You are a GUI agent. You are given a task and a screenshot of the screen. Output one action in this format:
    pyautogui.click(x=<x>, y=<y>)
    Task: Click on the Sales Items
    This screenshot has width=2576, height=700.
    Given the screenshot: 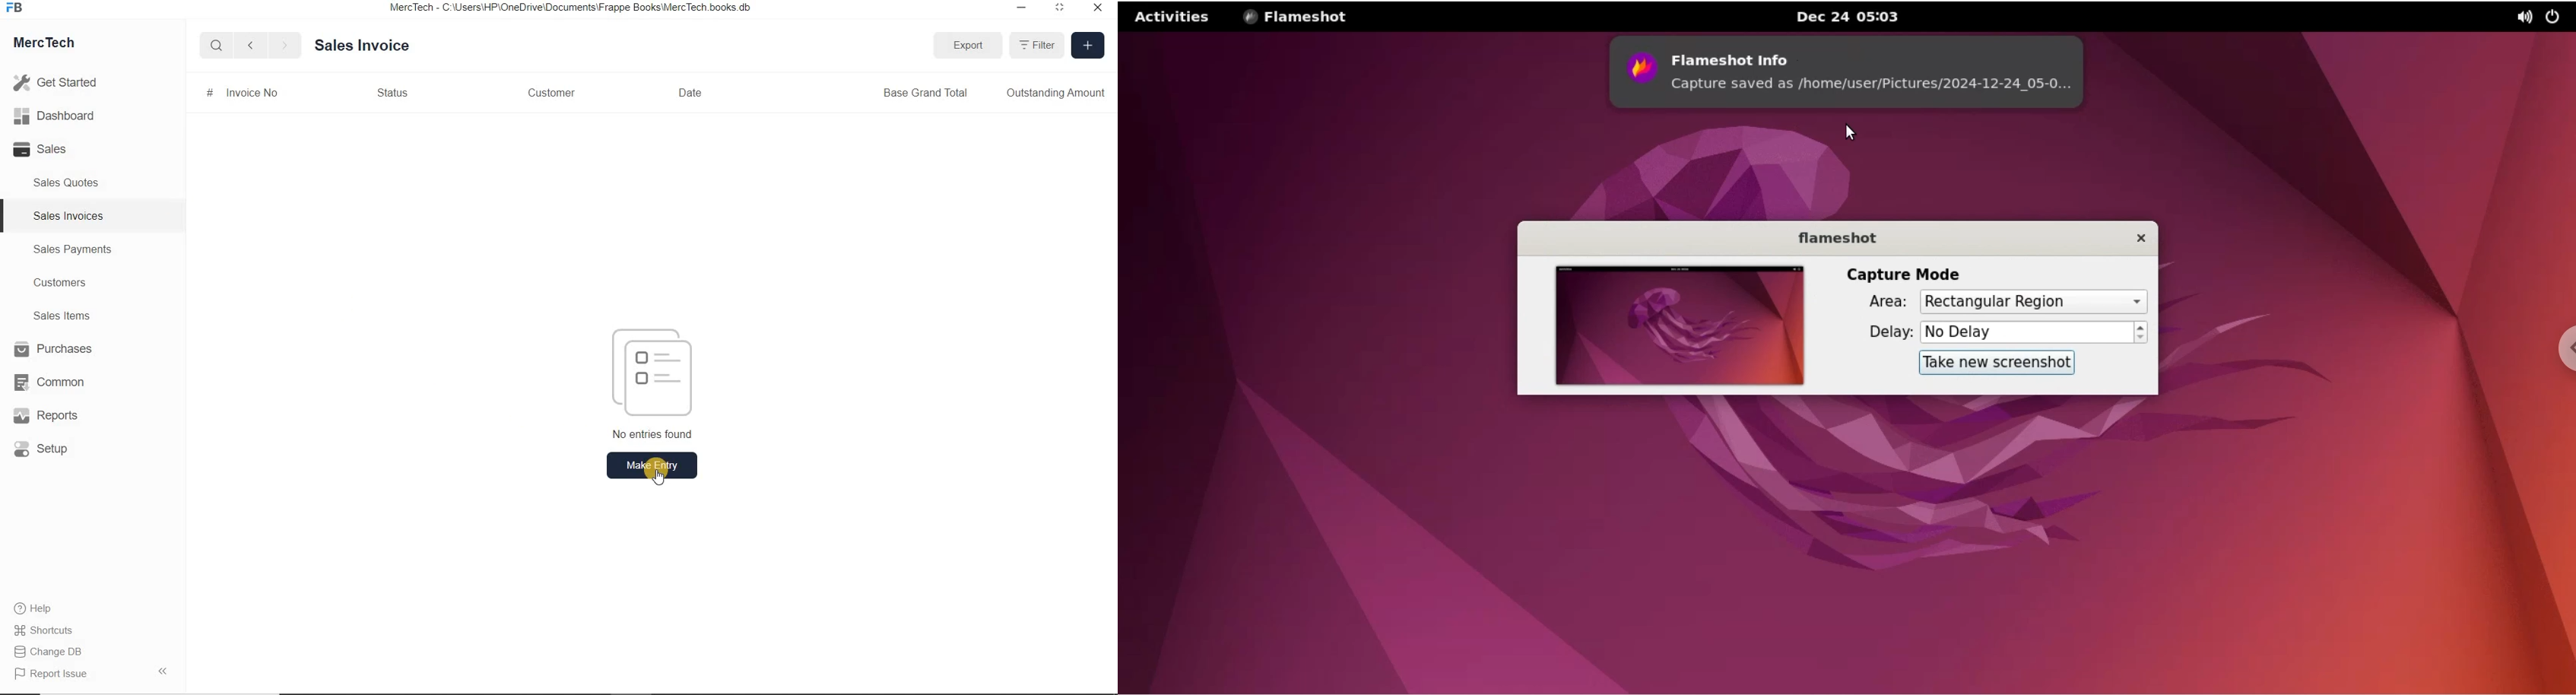 What is the action you would take?
    pyautogui.click(x=71, y=316)
    